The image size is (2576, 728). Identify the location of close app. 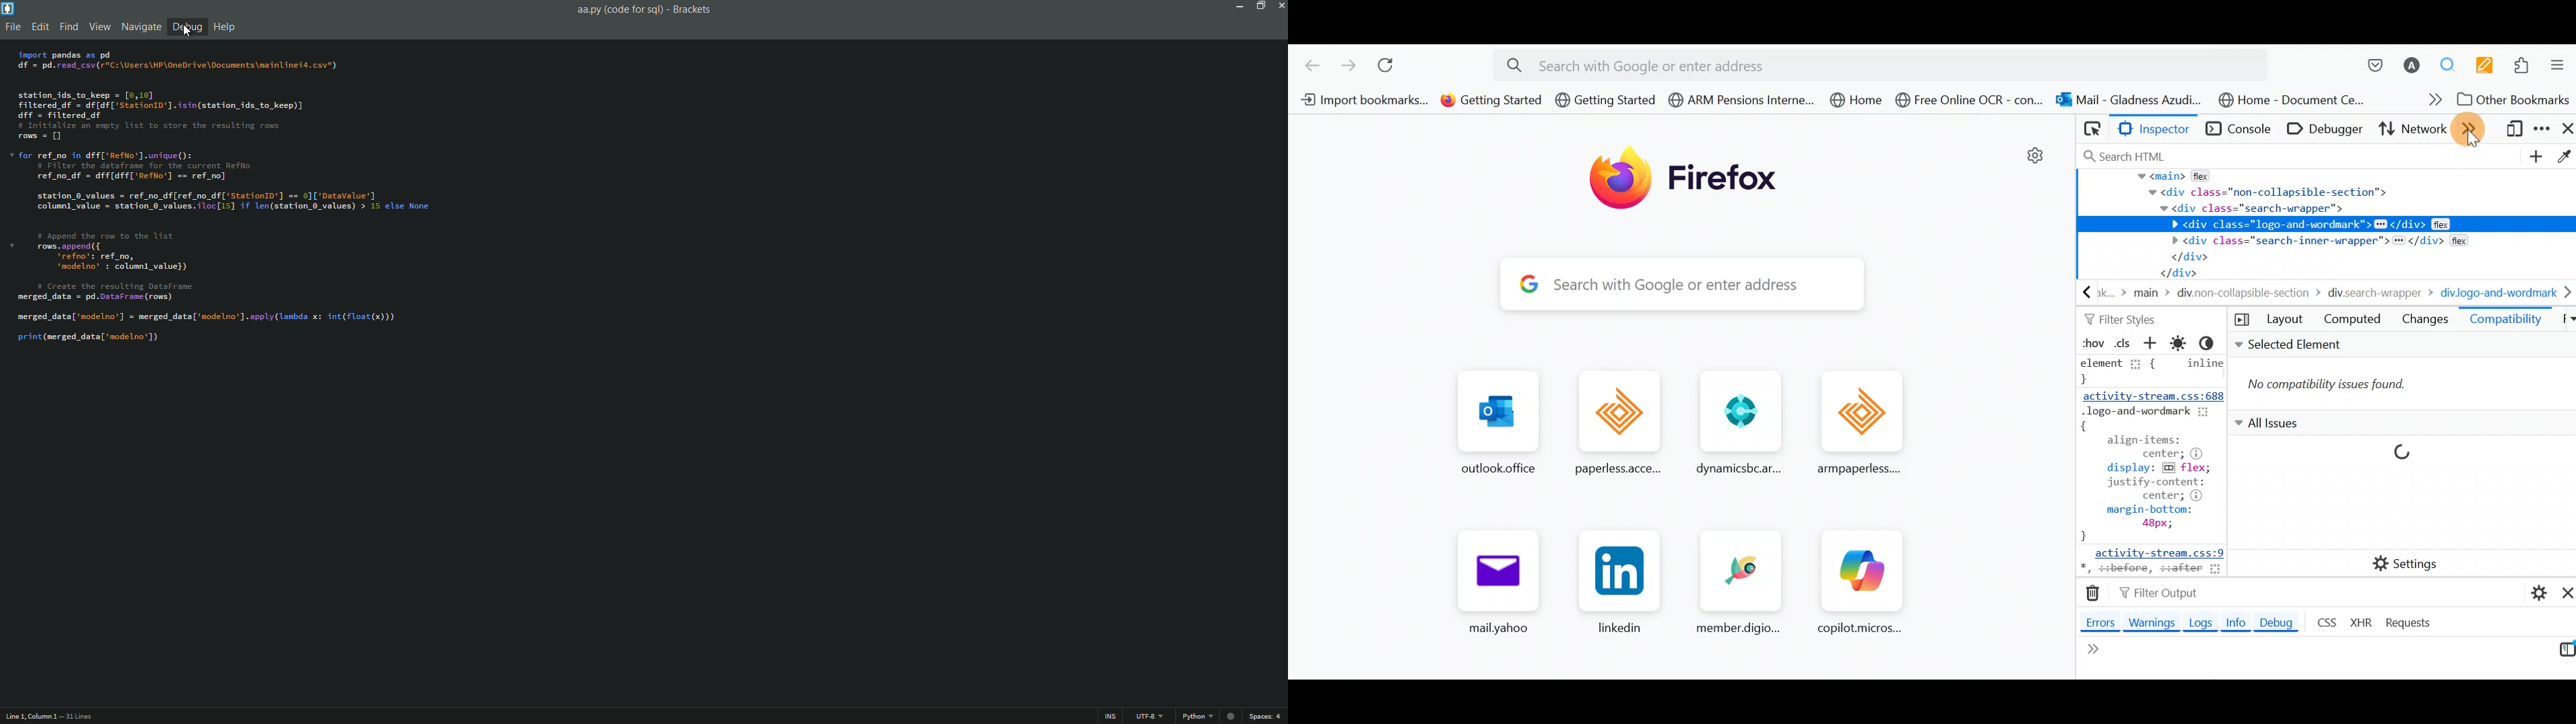
(1280, 6).